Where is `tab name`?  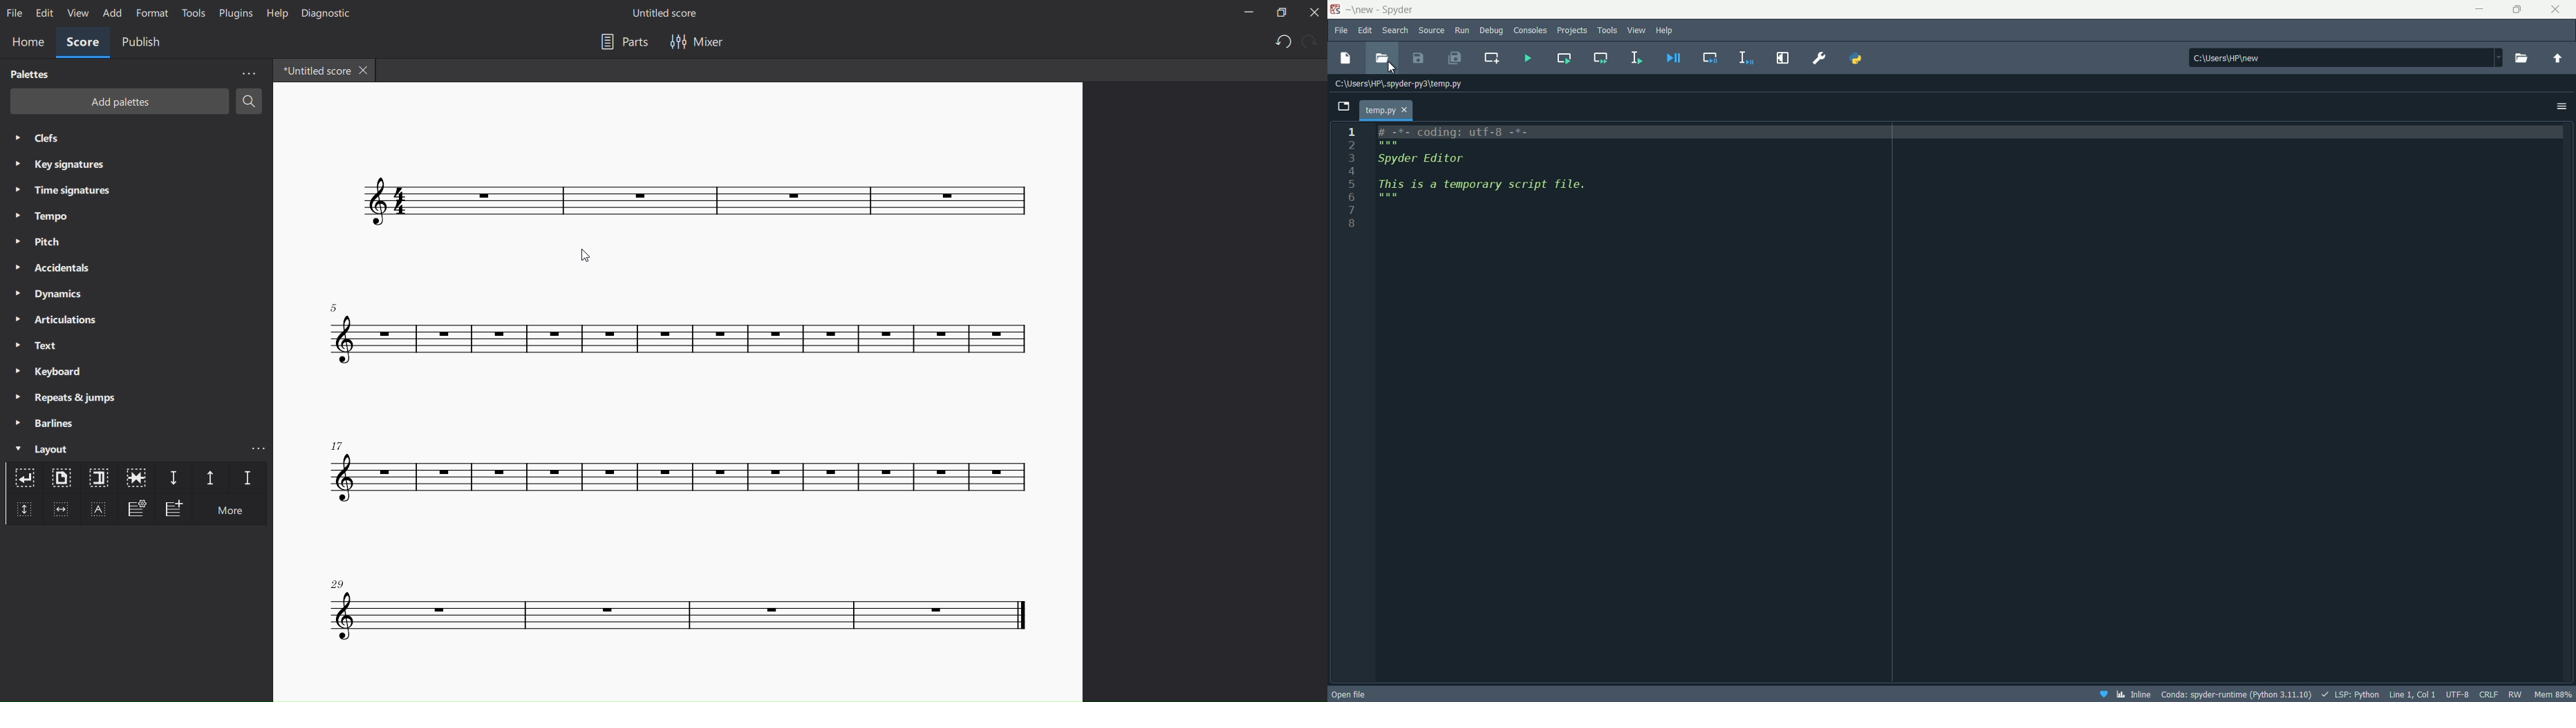
tab name is located at coordinates (313, 70).